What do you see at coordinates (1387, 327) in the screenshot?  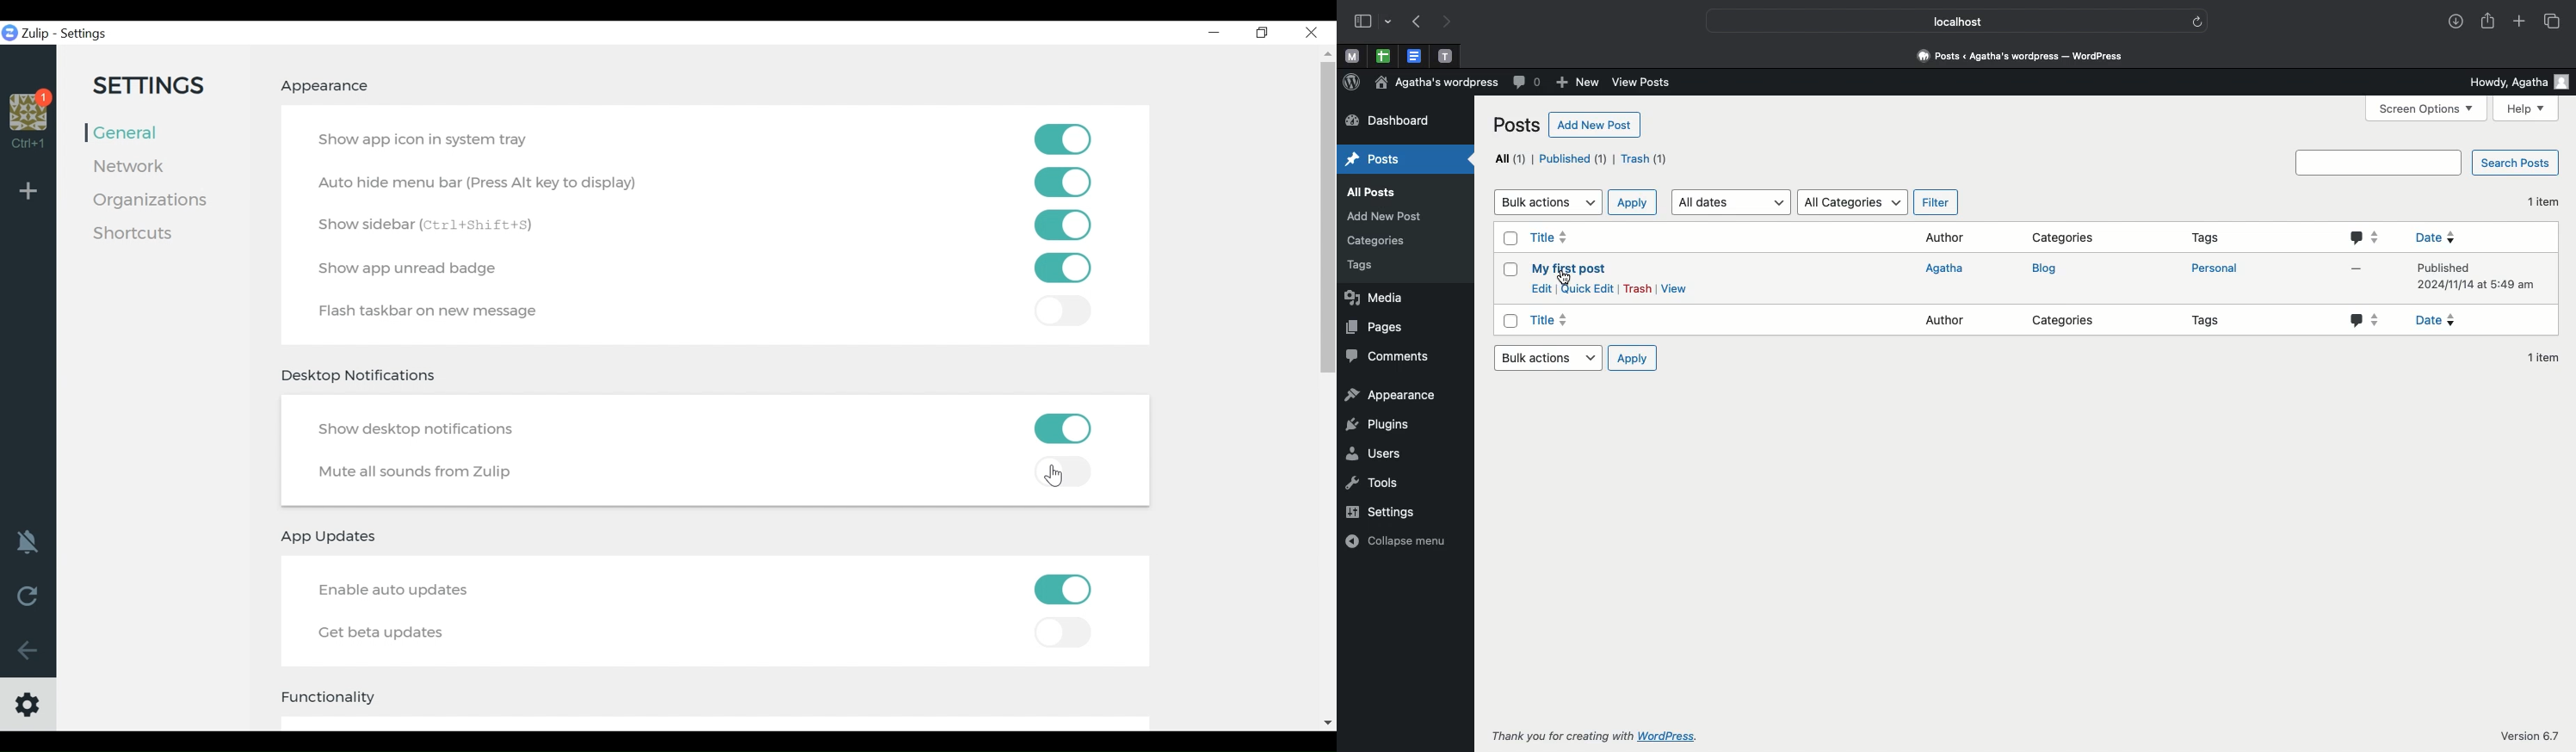 I see `Pages` at bounding box center [1387, 327].